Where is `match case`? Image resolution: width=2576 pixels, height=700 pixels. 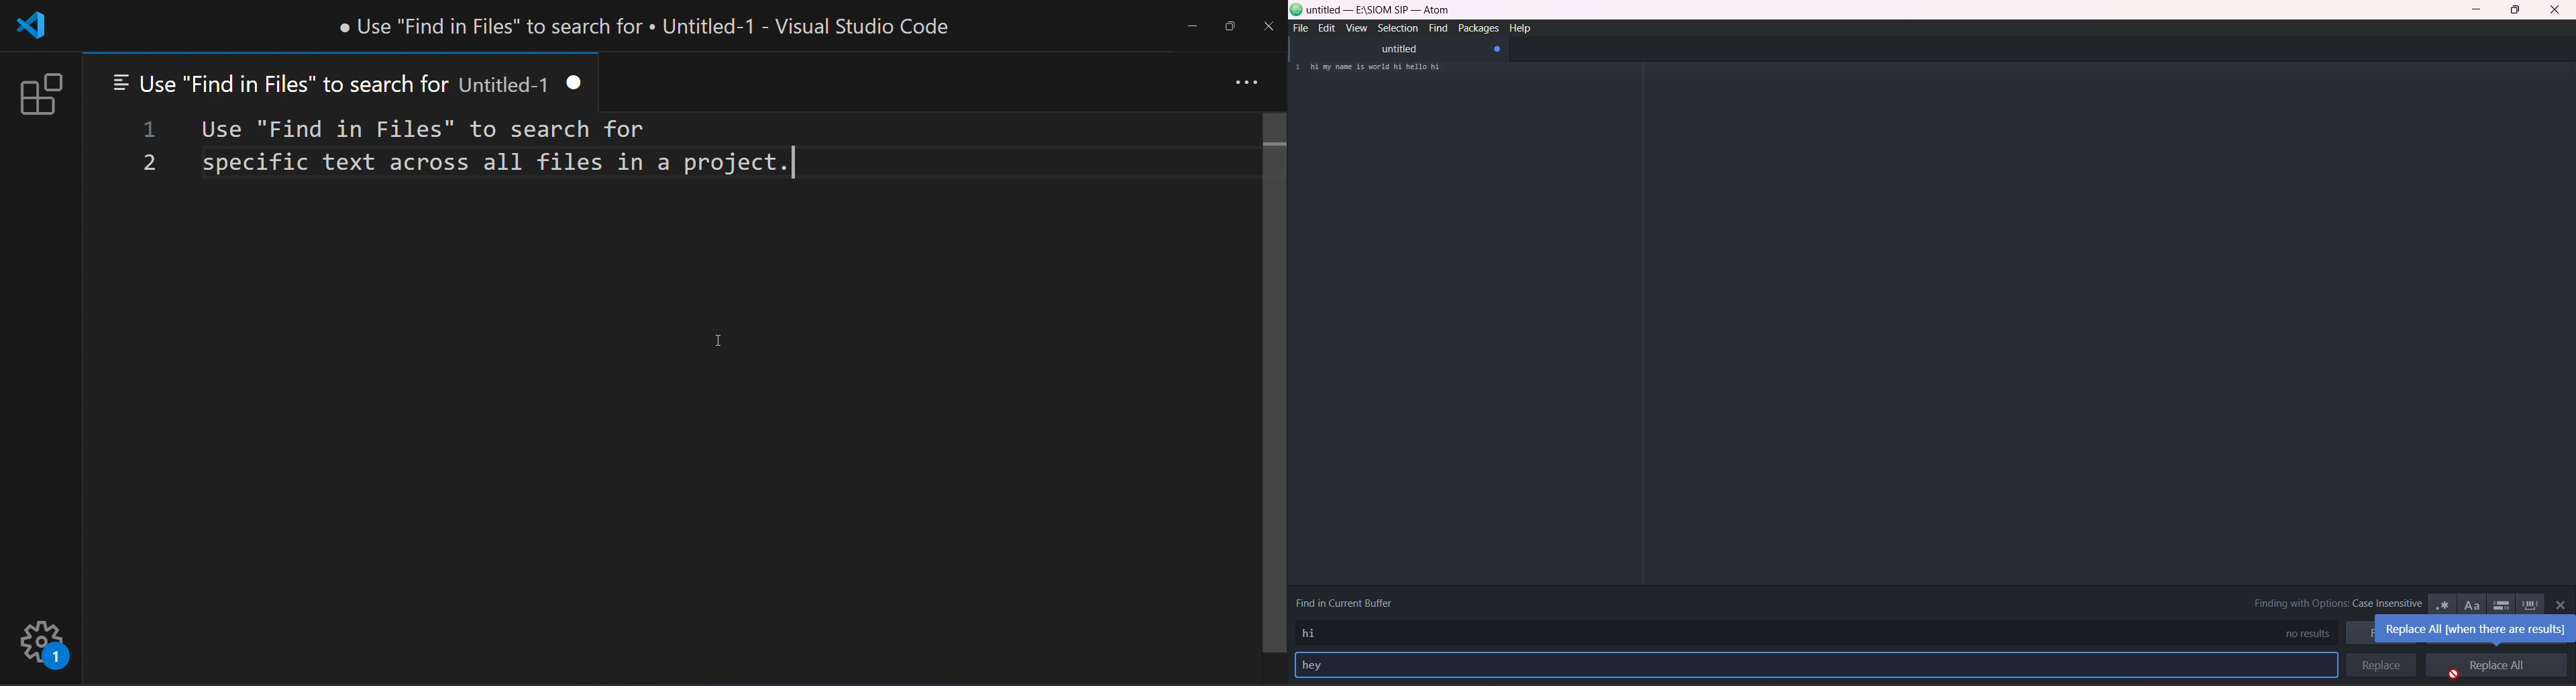 match case is located at coordinates (2469, 603).